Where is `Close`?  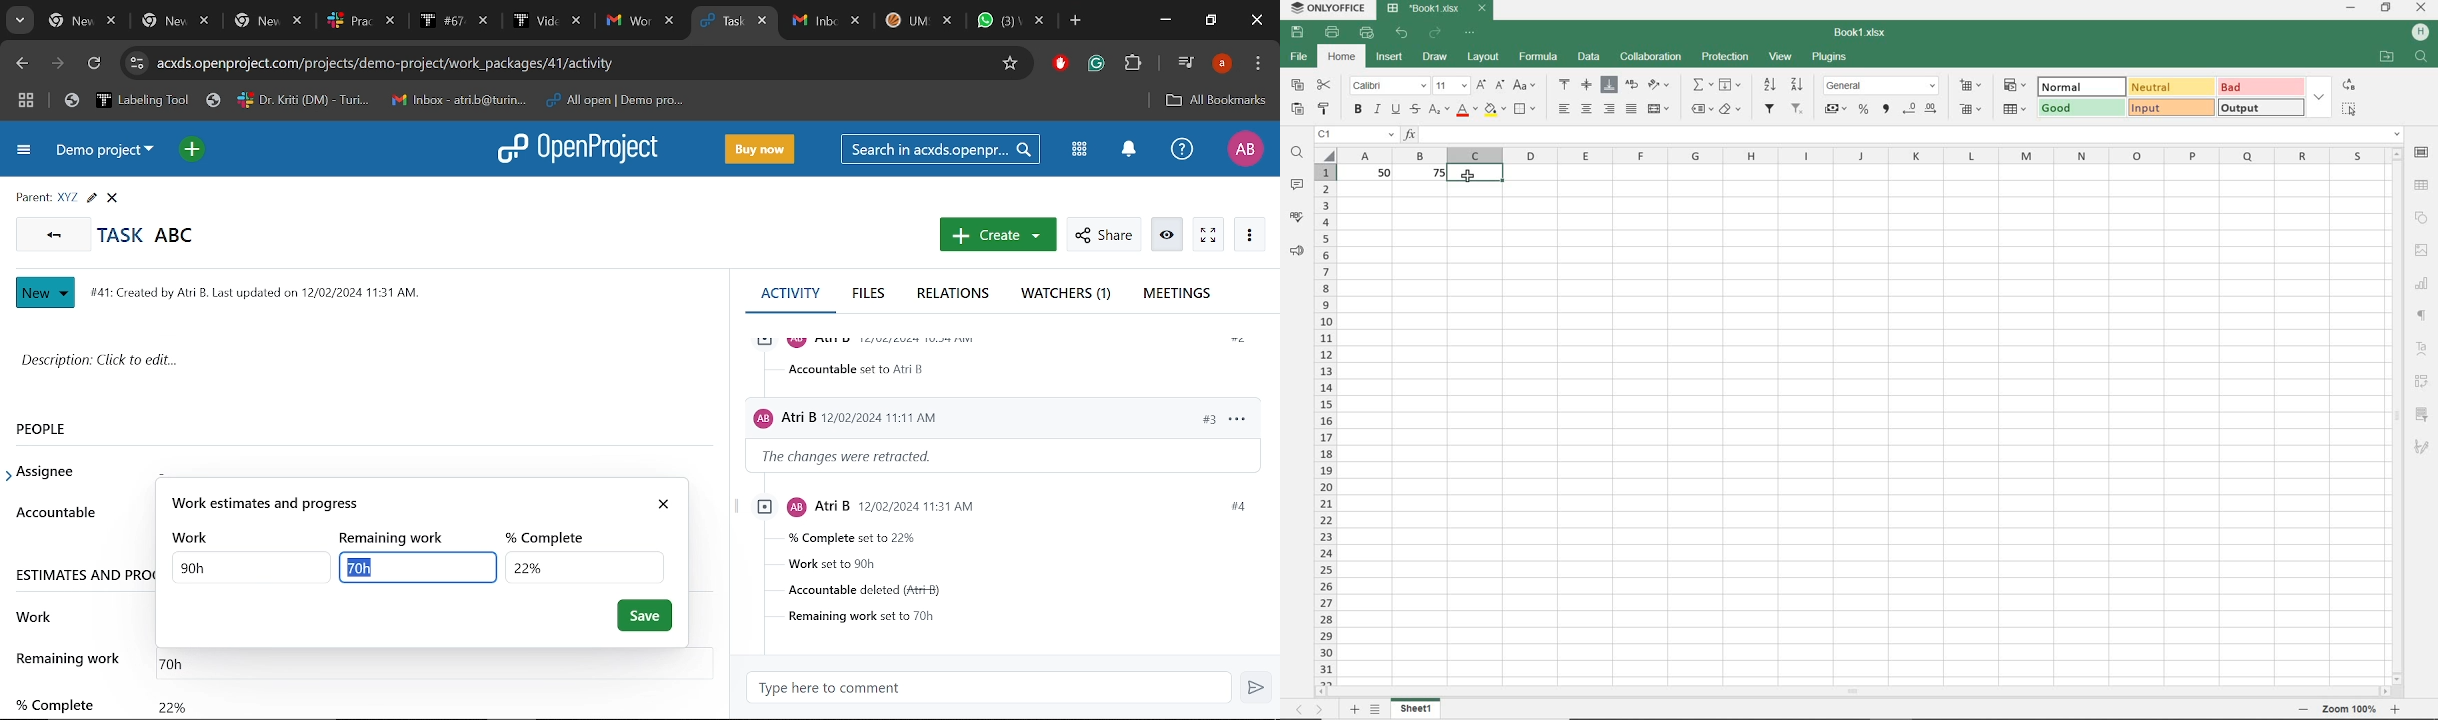
Close is located at coordinates (1254, 21).